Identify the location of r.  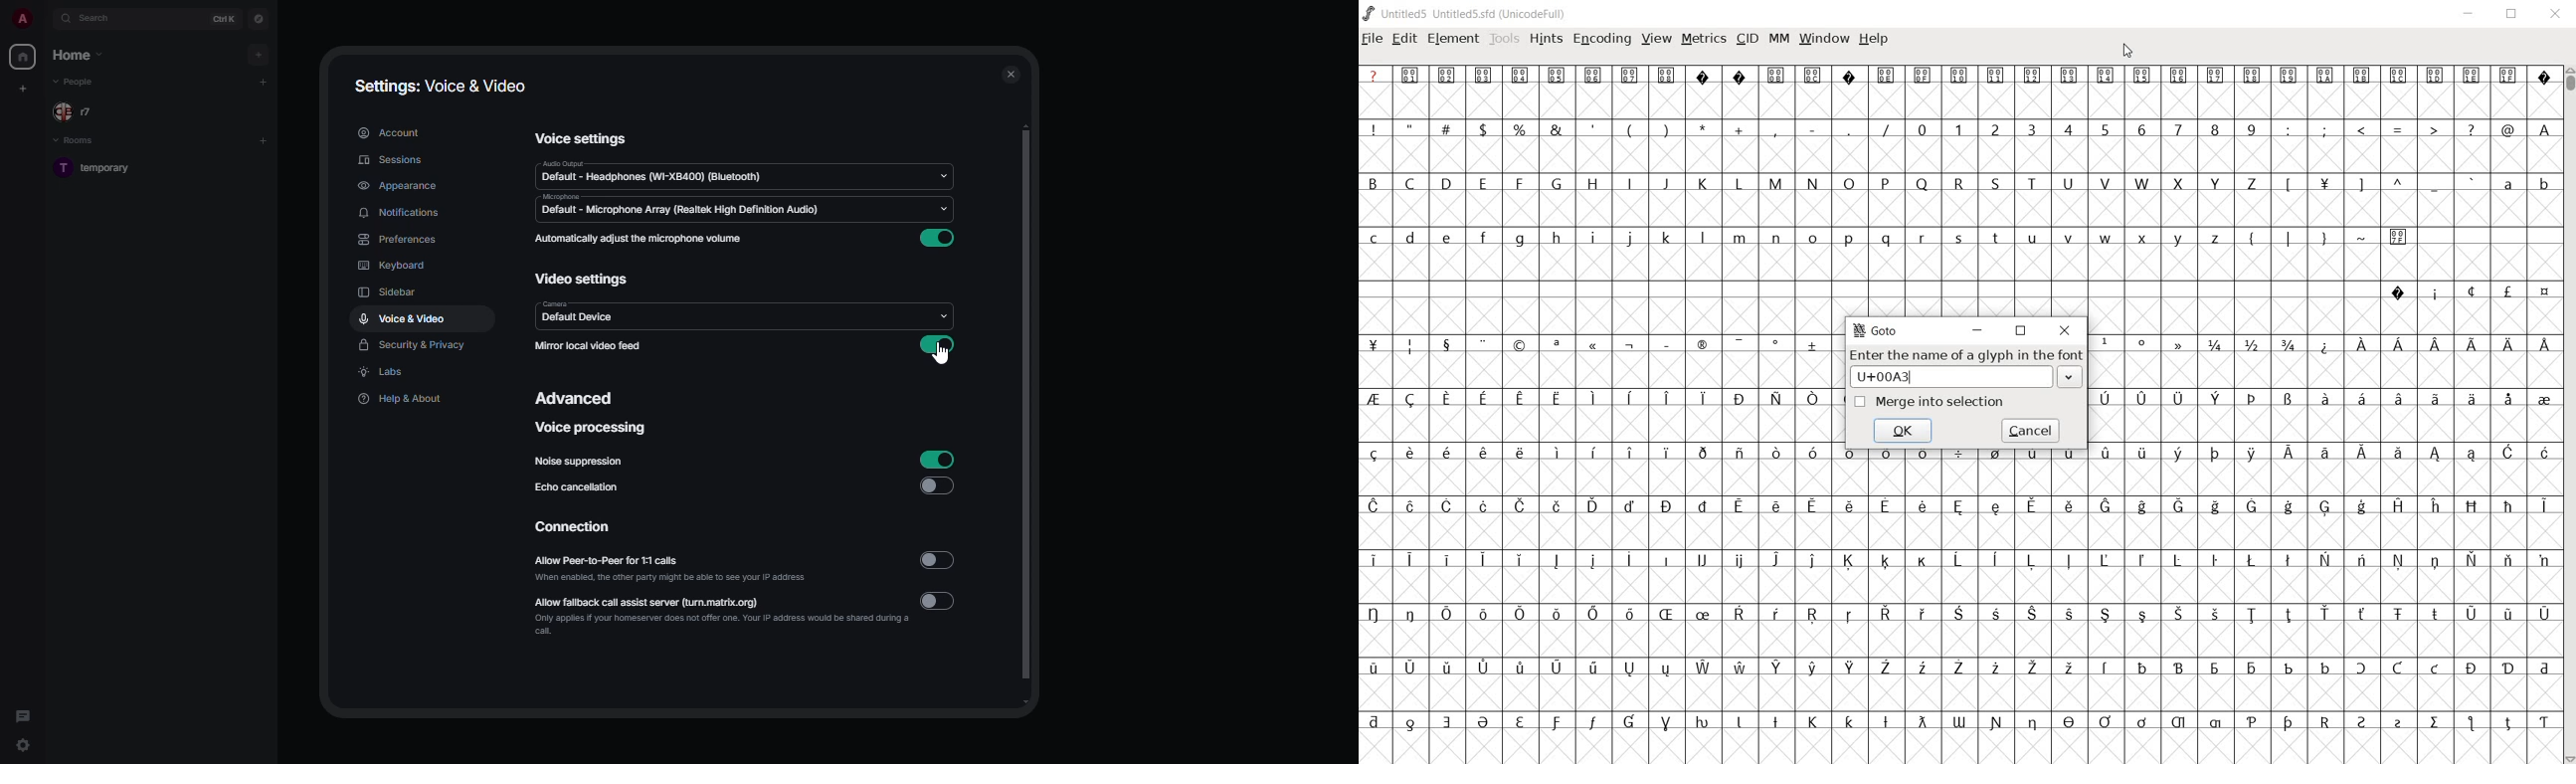
(1921, 235).